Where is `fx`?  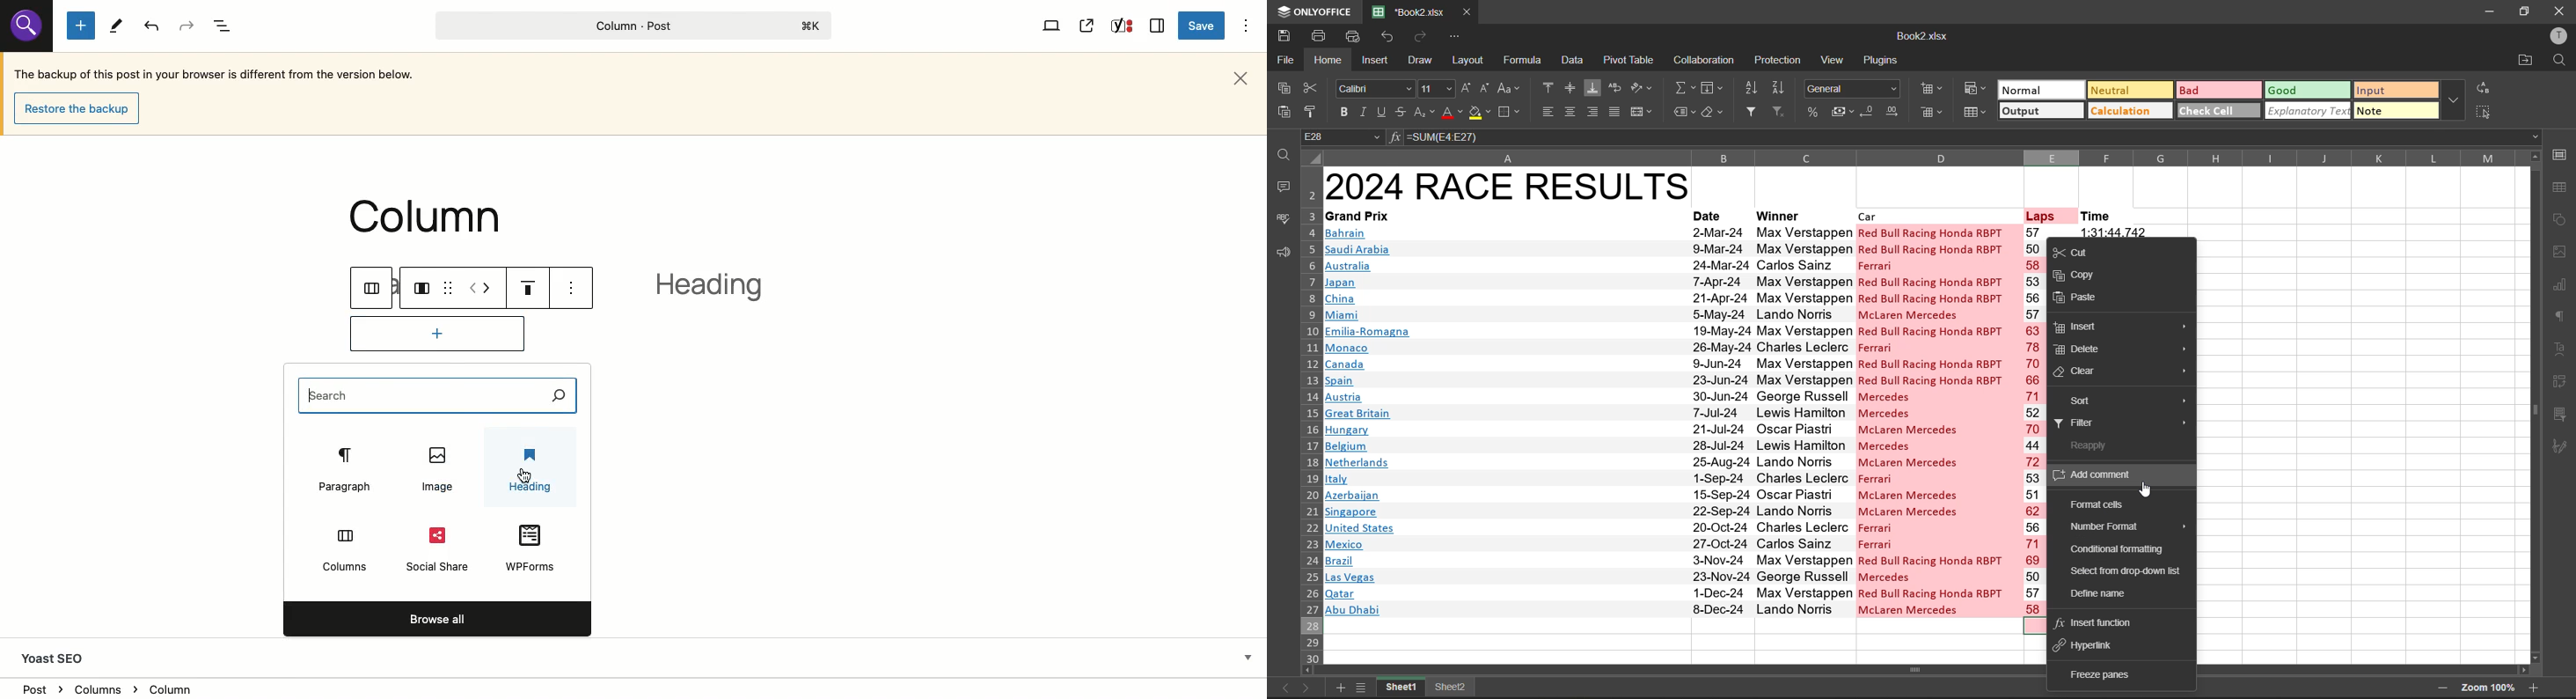
fx is located at coordinates (1395, 137).